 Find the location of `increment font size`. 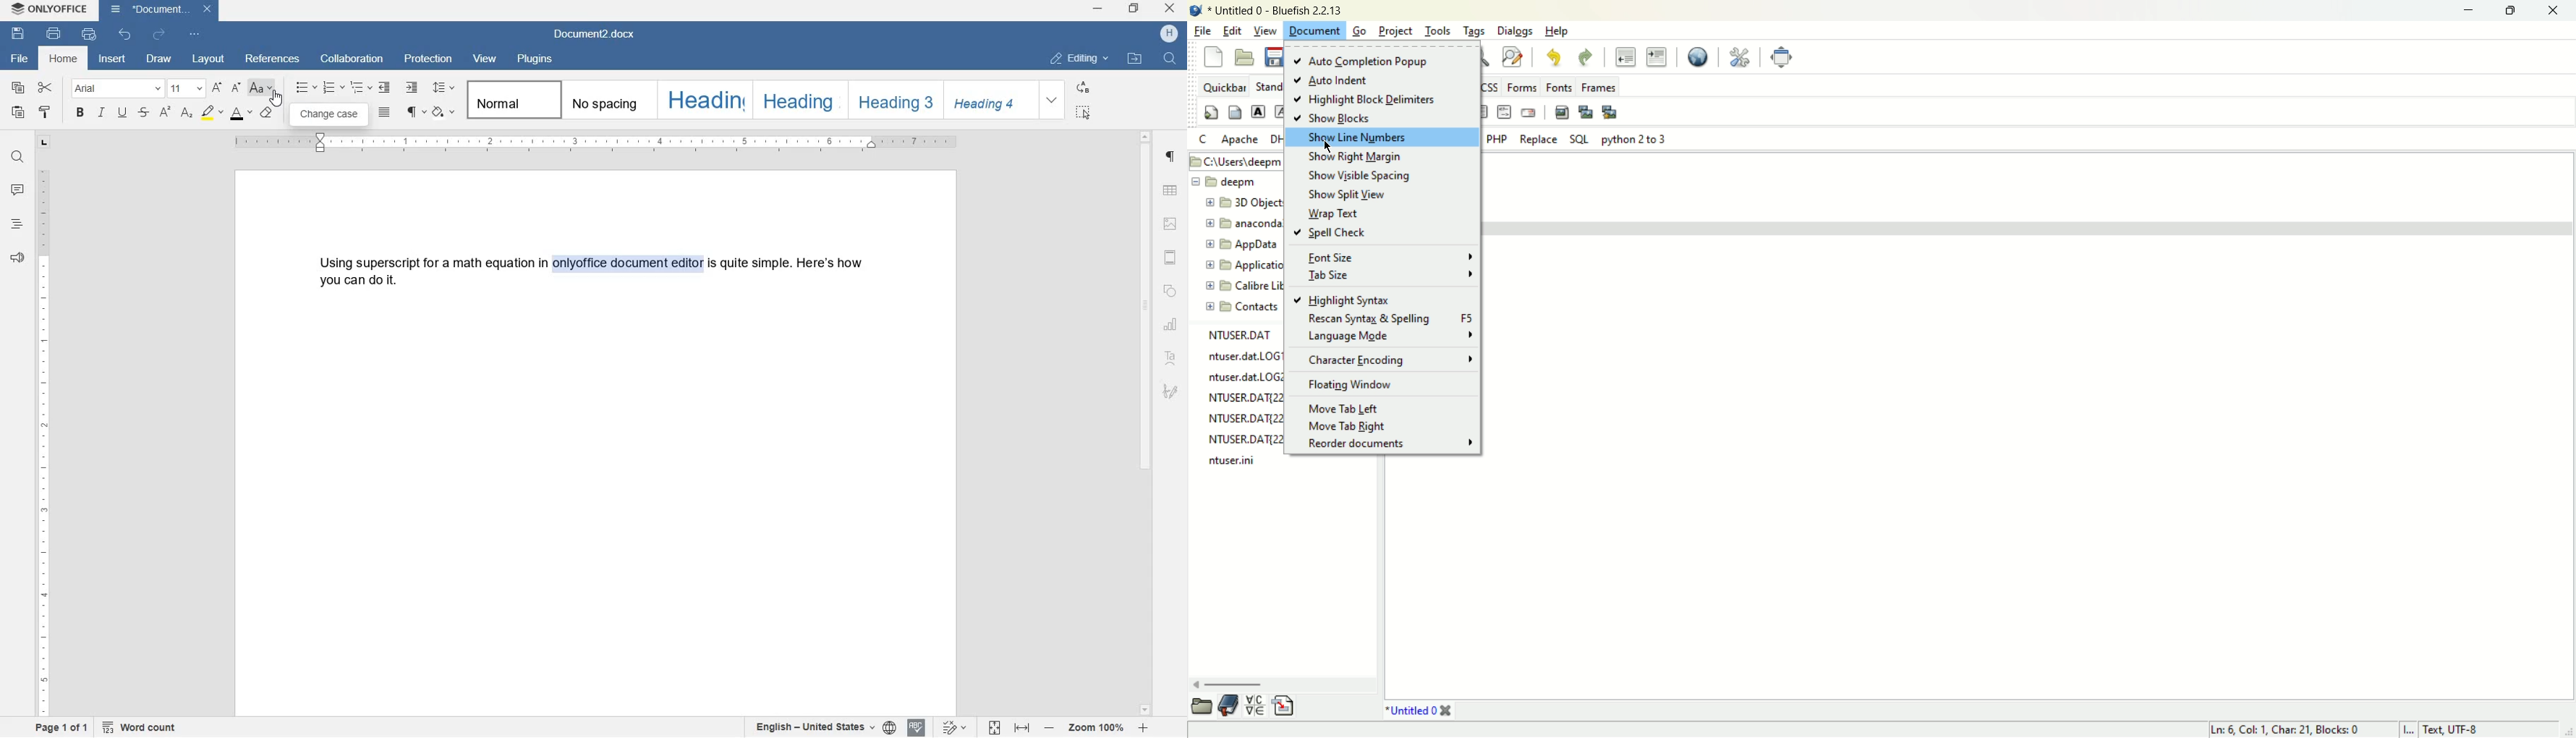

increment font size is located at coordinates (216, 88).